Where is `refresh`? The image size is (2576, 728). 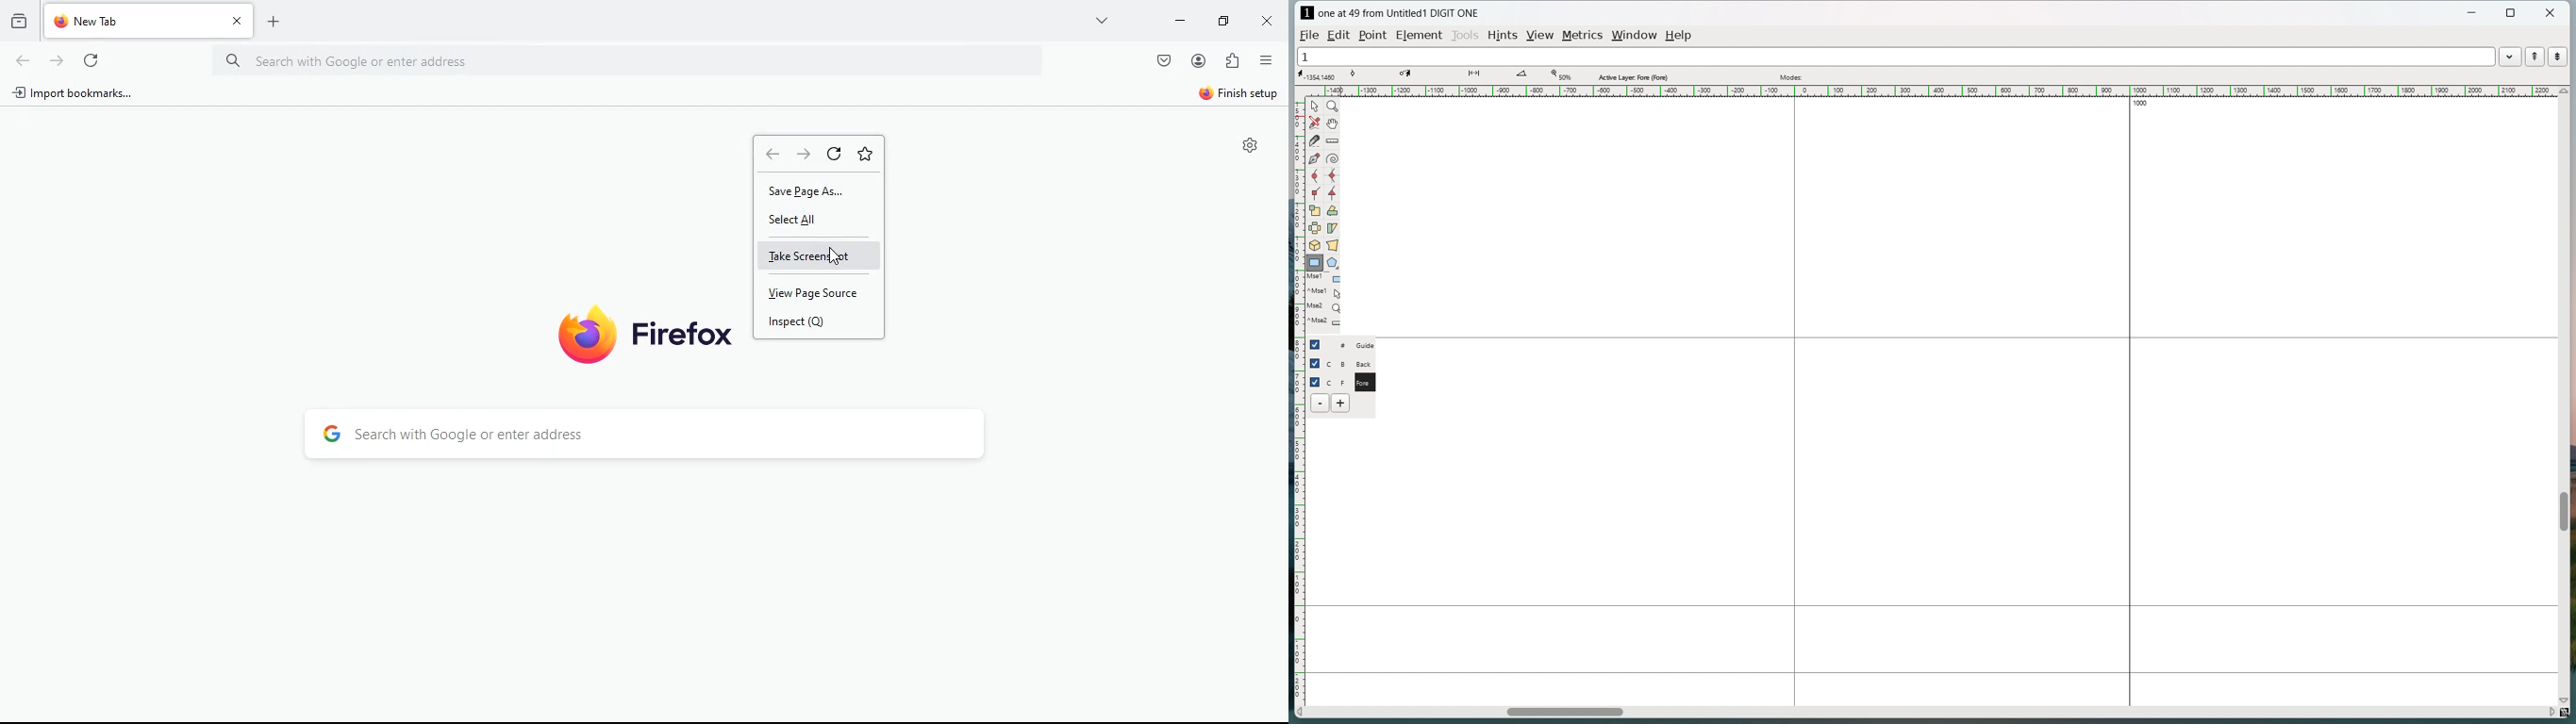
refresh is located at coordinates (91, 62).